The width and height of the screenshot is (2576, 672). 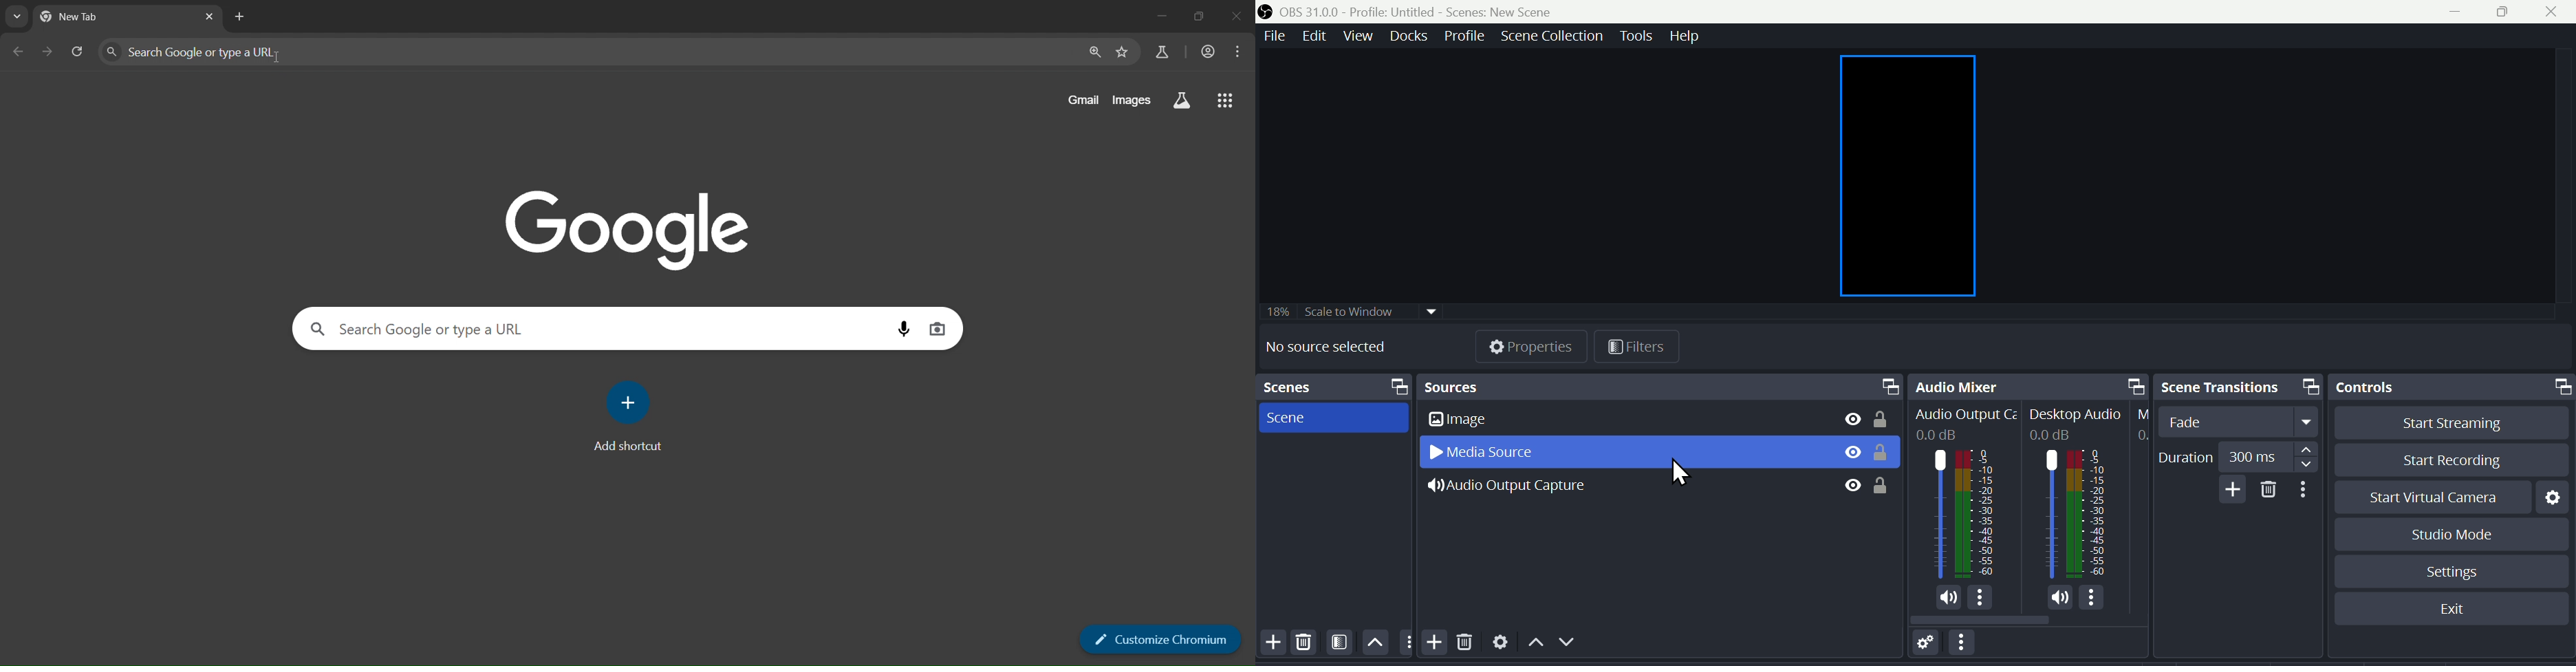 What do you see at coordinates (239, 18) in the screenshot?
I see `new tab` at bounding box center [239, 18].